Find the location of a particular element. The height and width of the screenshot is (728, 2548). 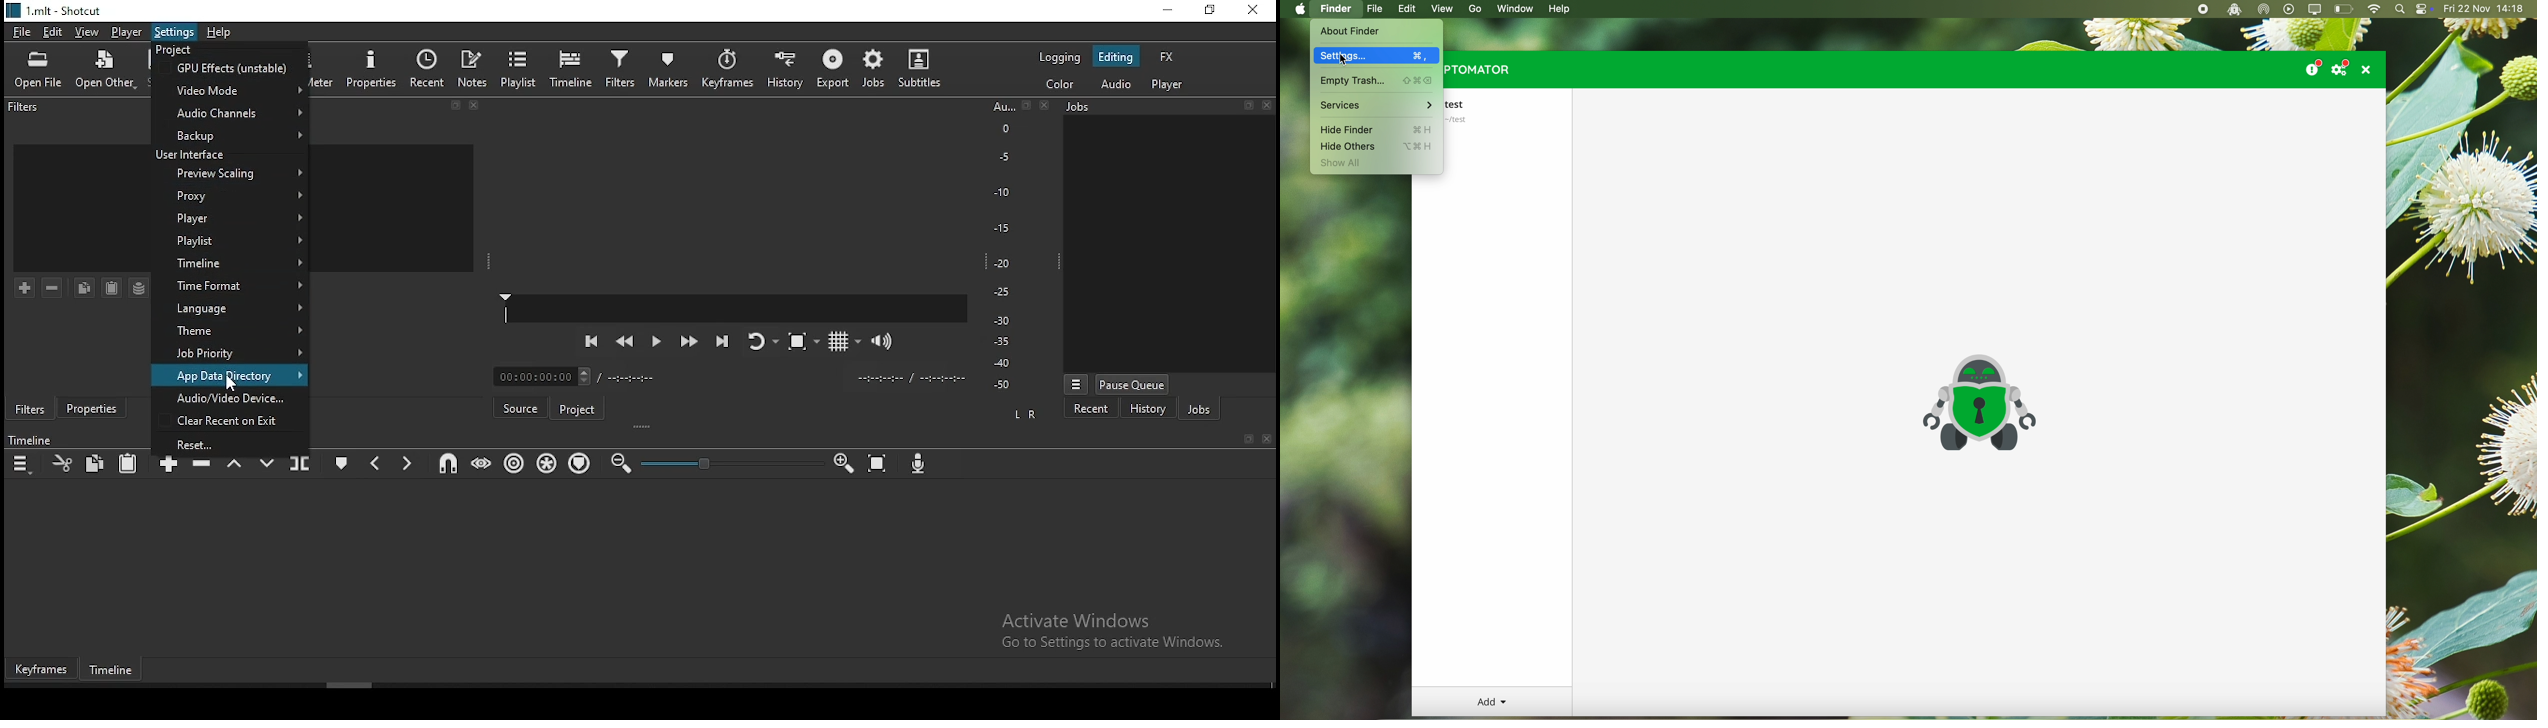

services is located at coordinates (1375, 105).